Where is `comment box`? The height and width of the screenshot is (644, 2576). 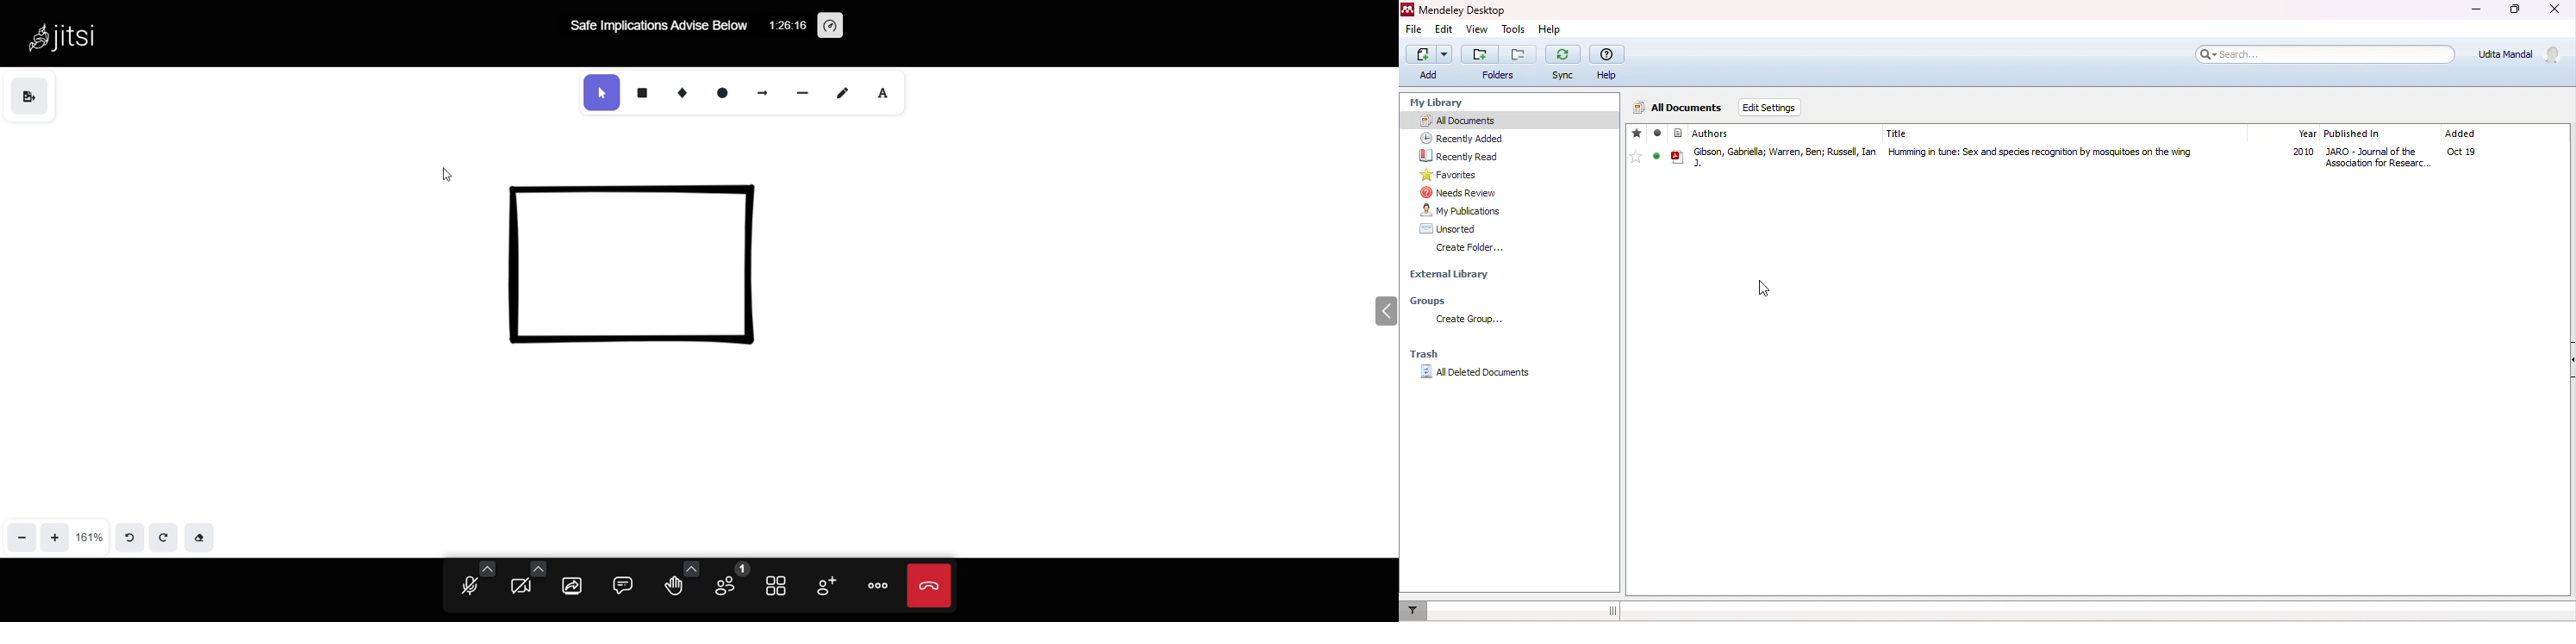
comment box is located at coordinates (624, 582).